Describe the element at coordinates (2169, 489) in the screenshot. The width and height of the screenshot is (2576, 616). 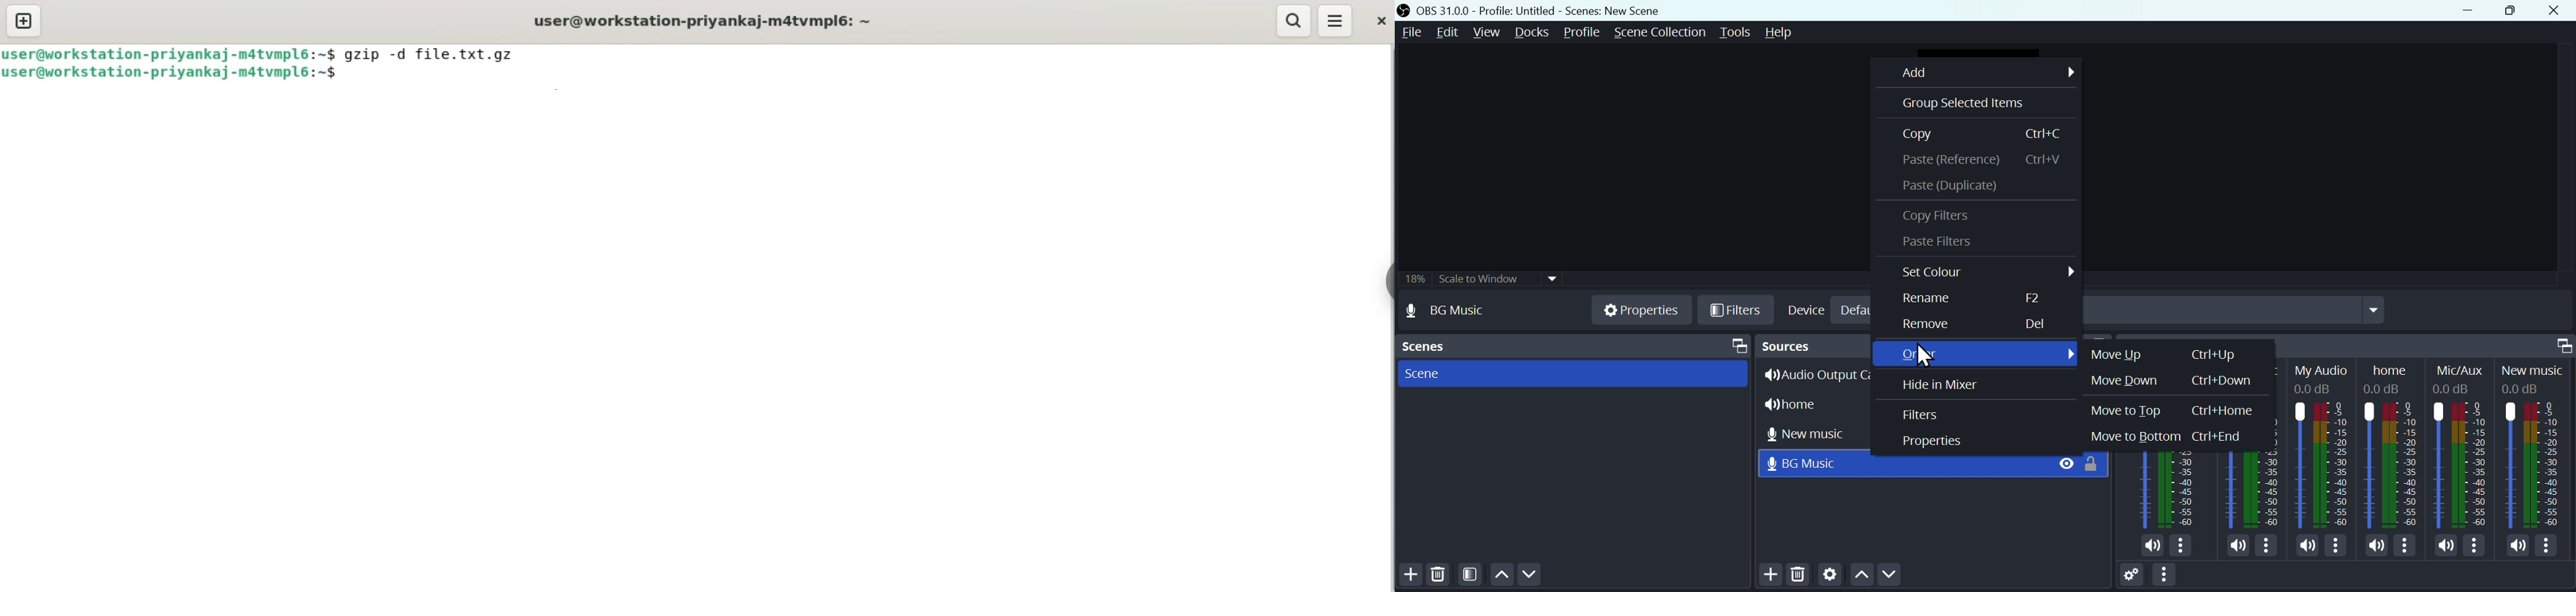
I see `Audio Output` at that location.